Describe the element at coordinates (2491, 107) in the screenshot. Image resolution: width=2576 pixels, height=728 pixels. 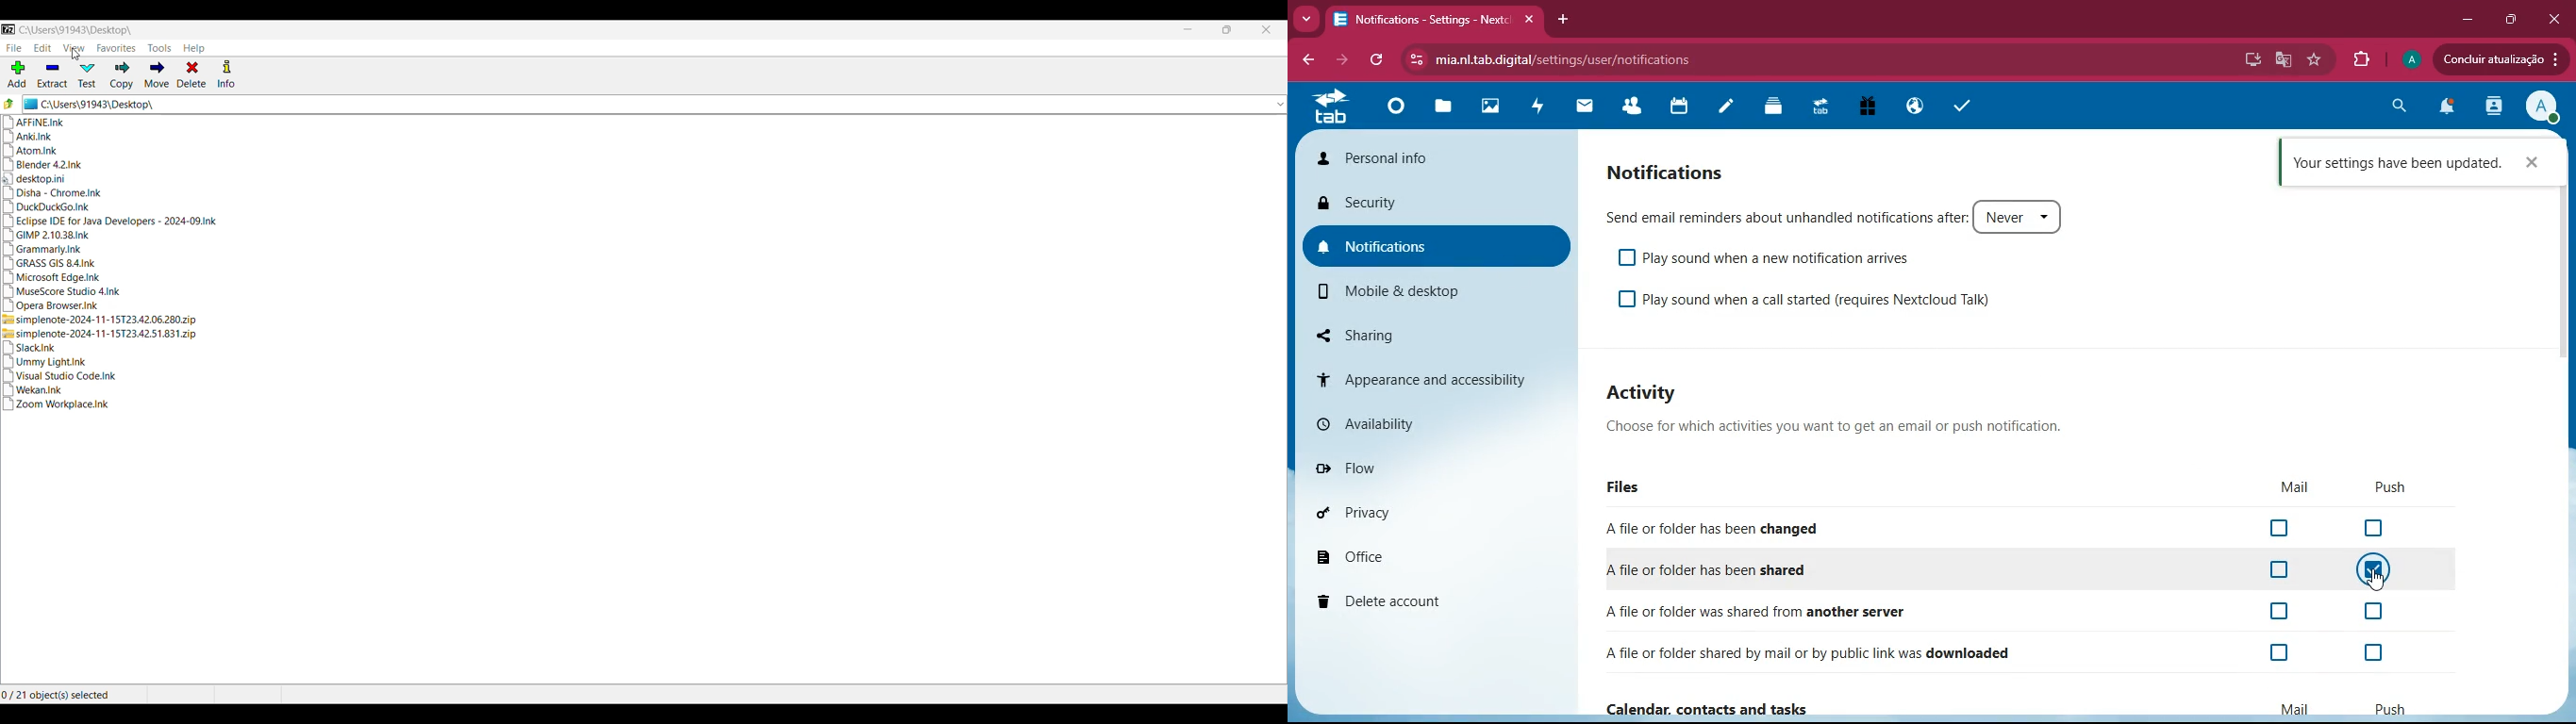
I see `activity` at that location.